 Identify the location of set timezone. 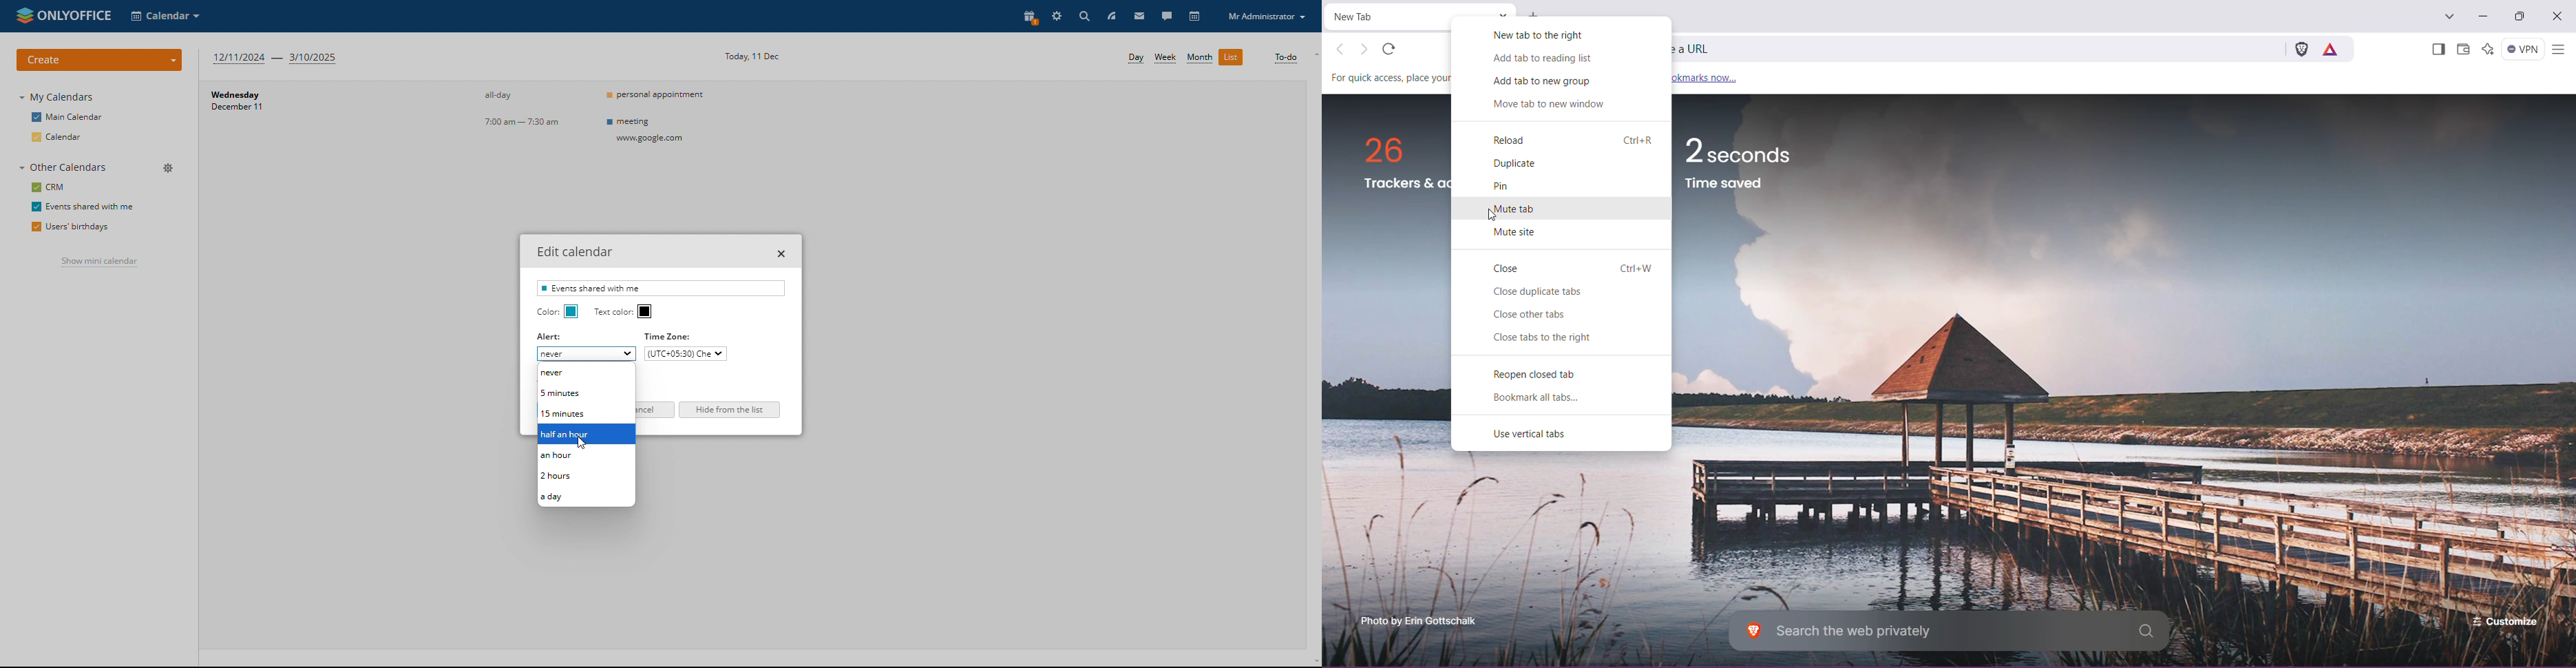
(684, 354).